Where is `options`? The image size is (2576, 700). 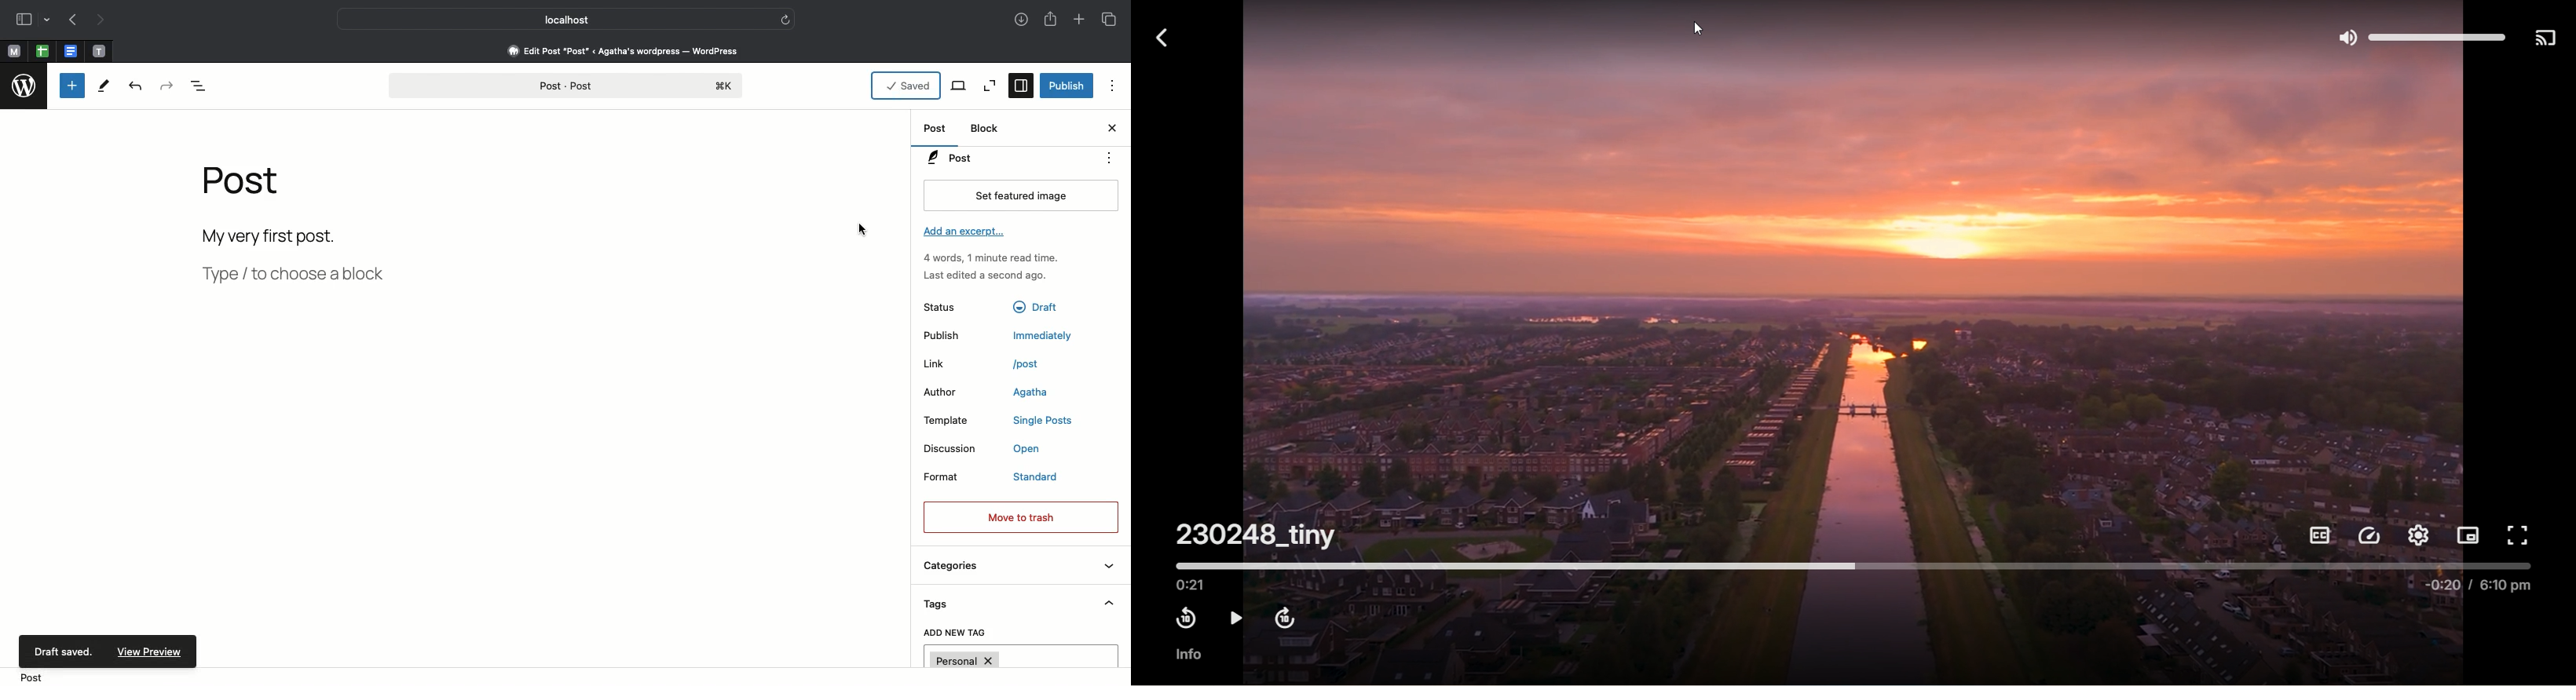 options is located at coordinates (1110, 157).